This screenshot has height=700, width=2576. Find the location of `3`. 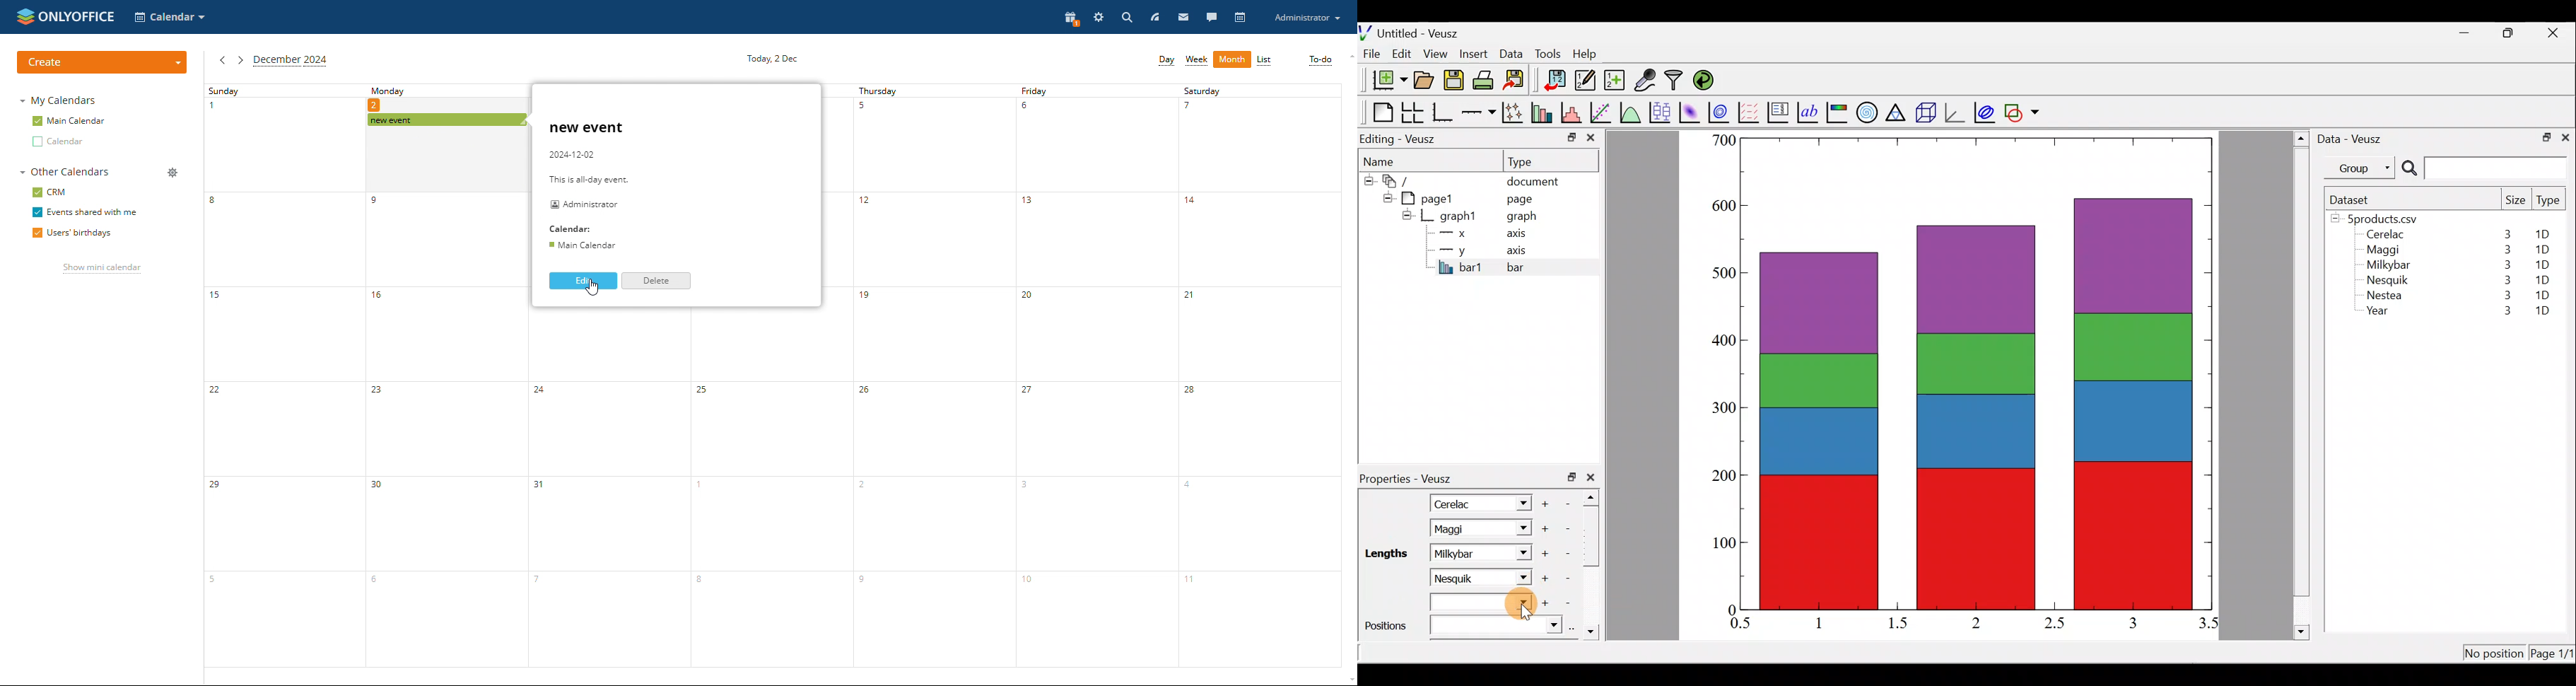

3 is located at coordinates (2505, 250).